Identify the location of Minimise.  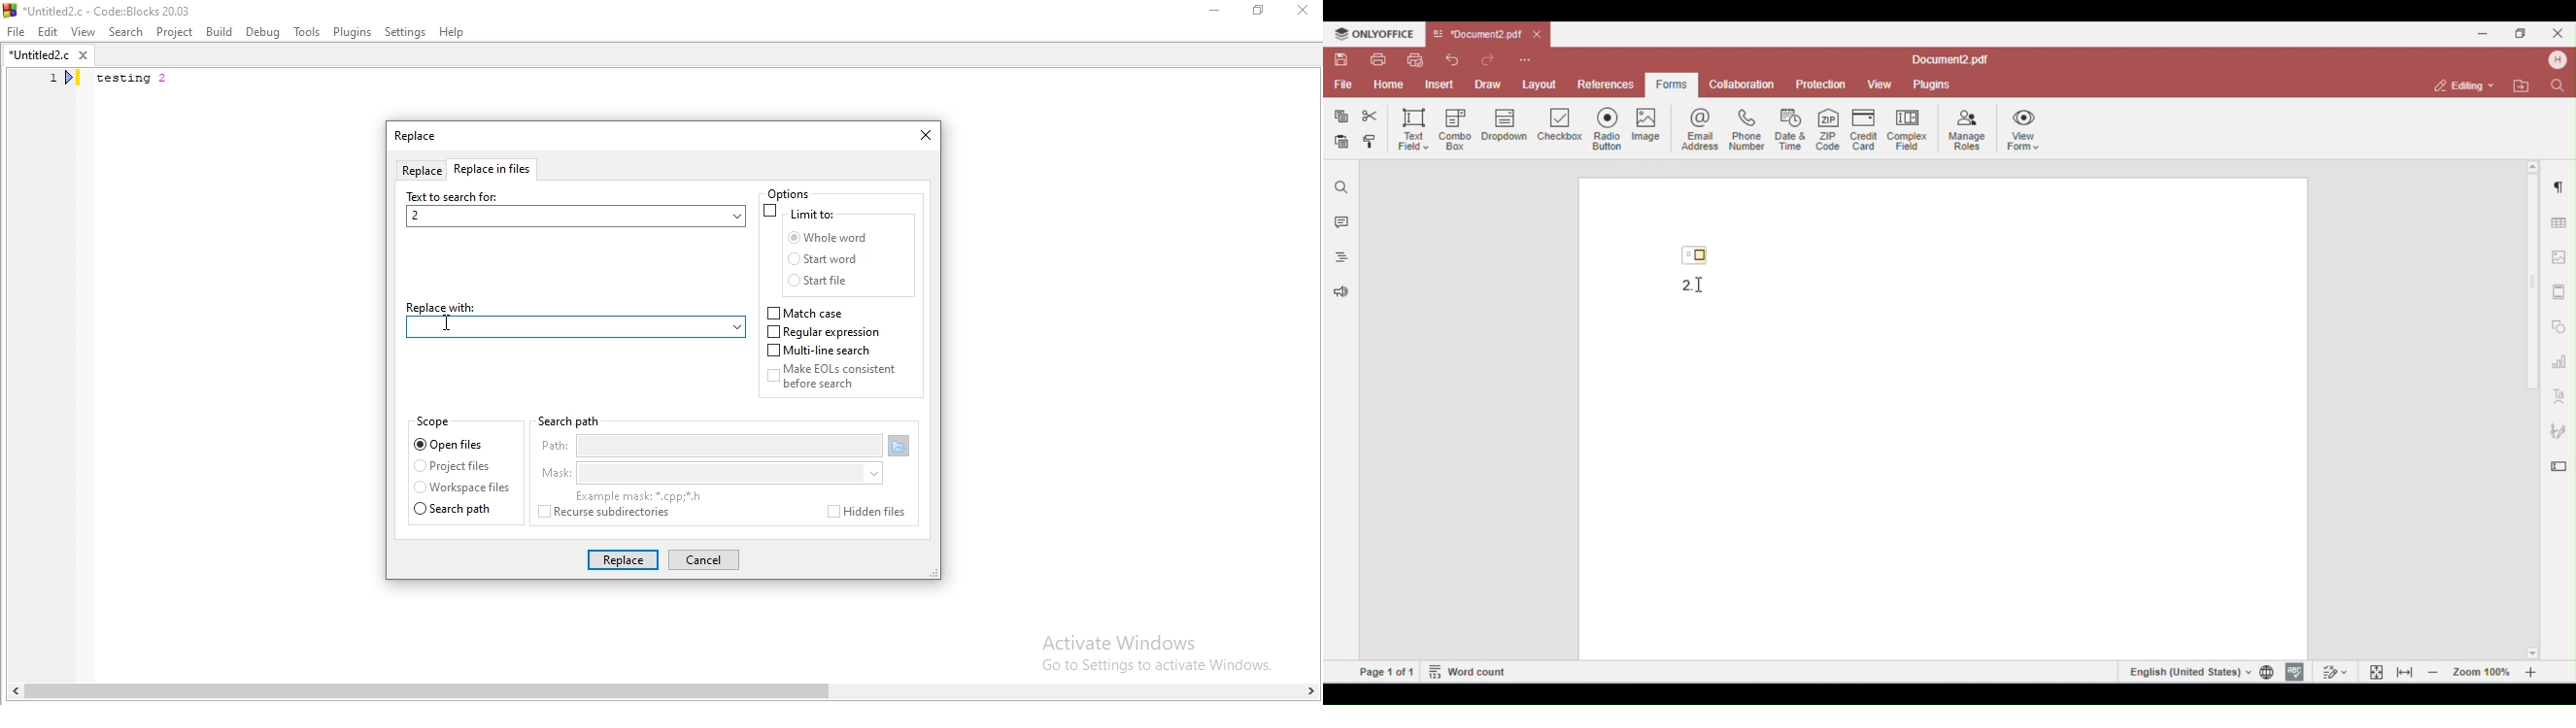
(1214, 14).